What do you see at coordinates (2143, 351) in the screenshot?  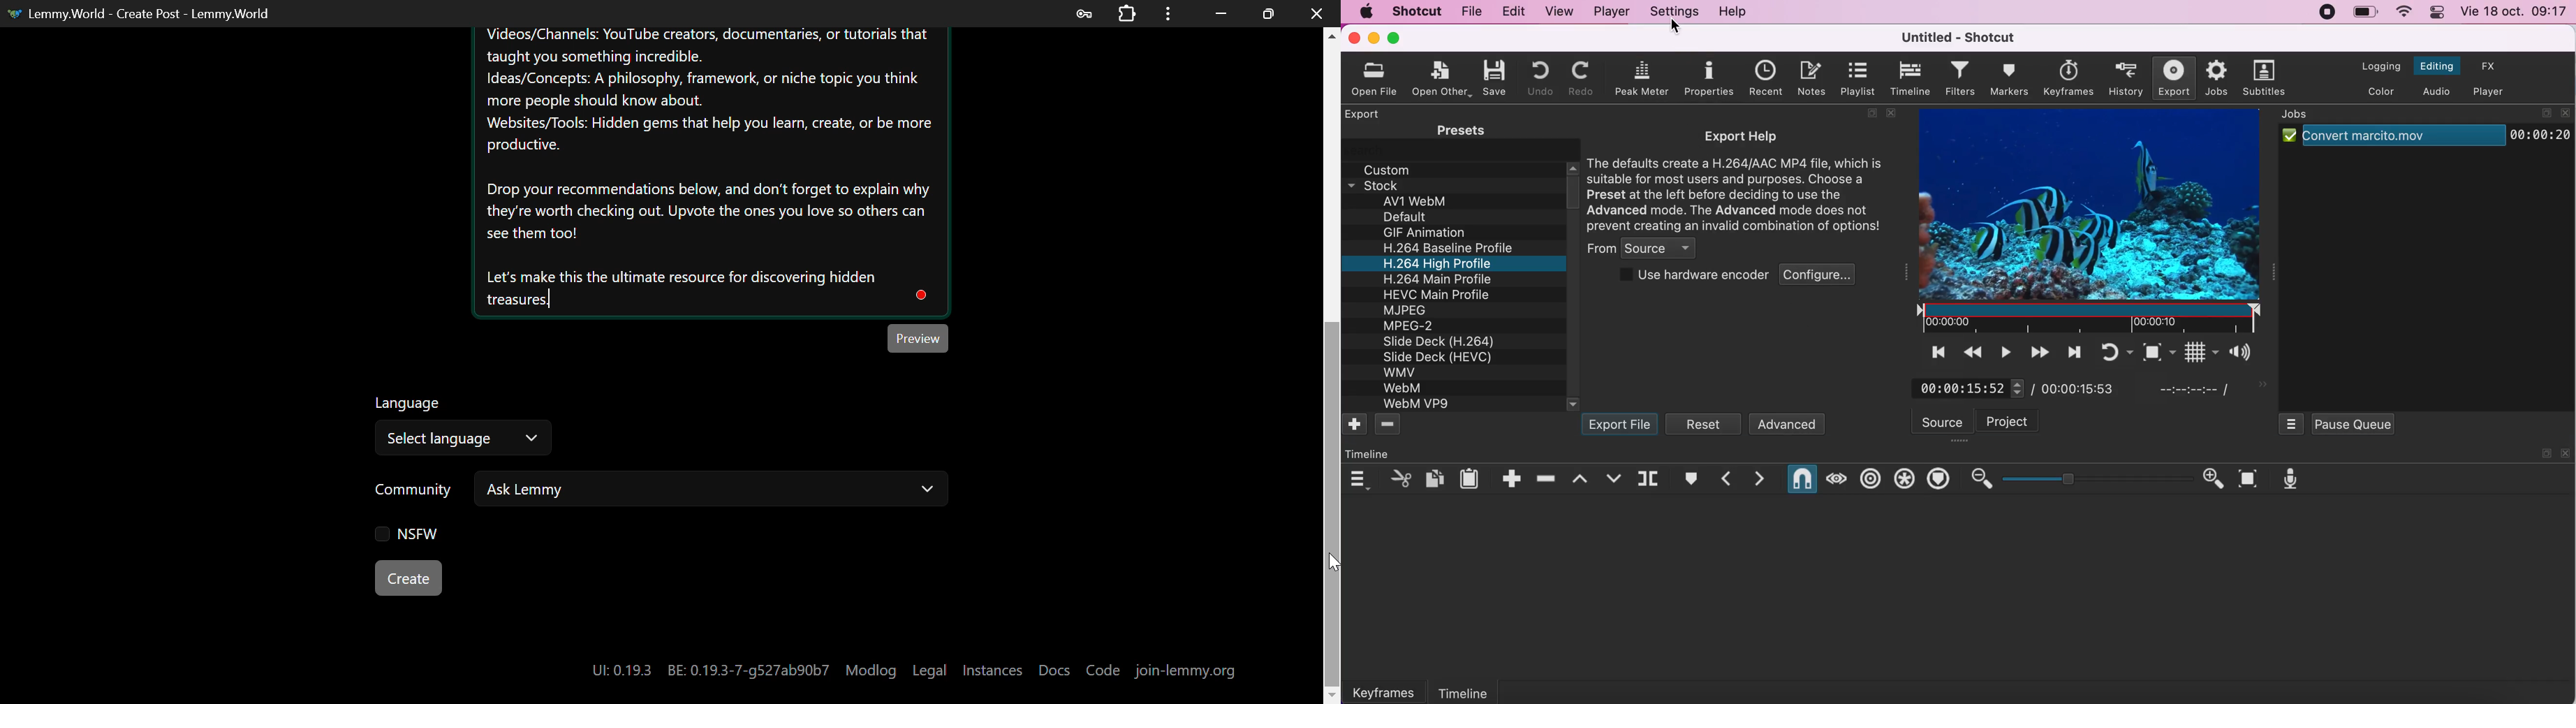 I see `toggle zoom` at bounding box center [2143, 351].